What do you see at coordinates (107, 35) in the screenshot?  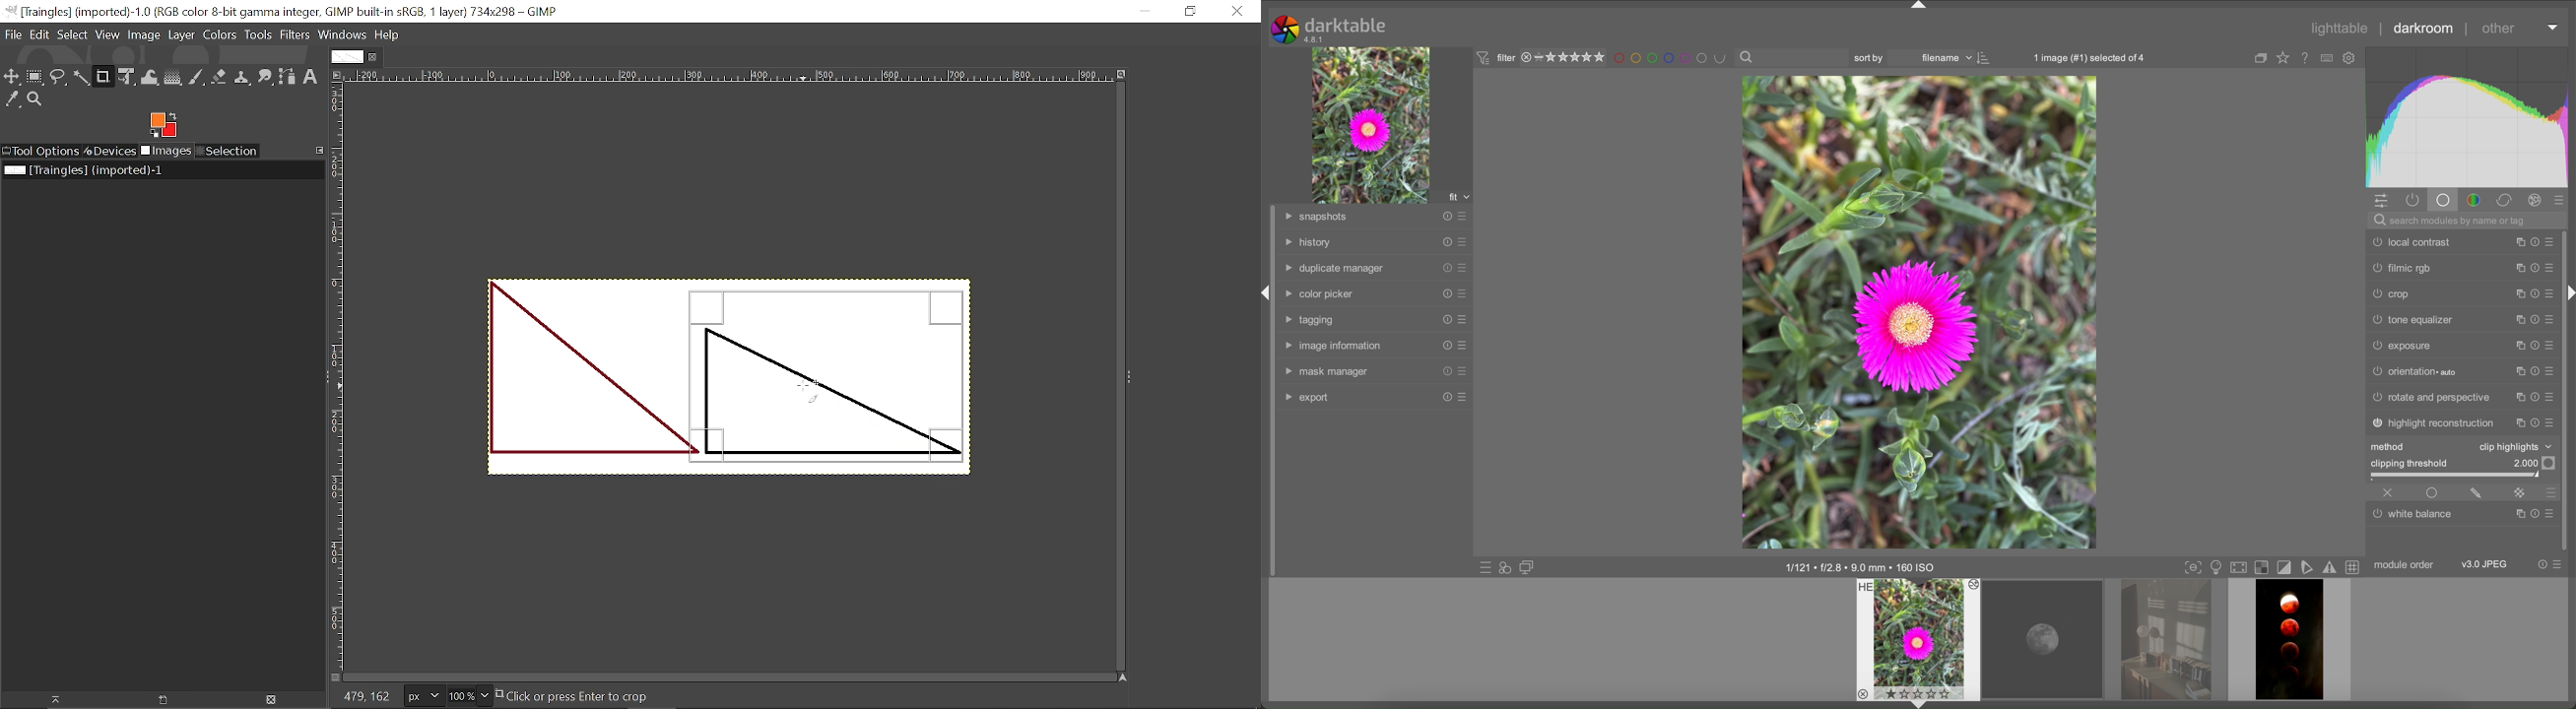 I see `View` at bounding box center [107, 35].